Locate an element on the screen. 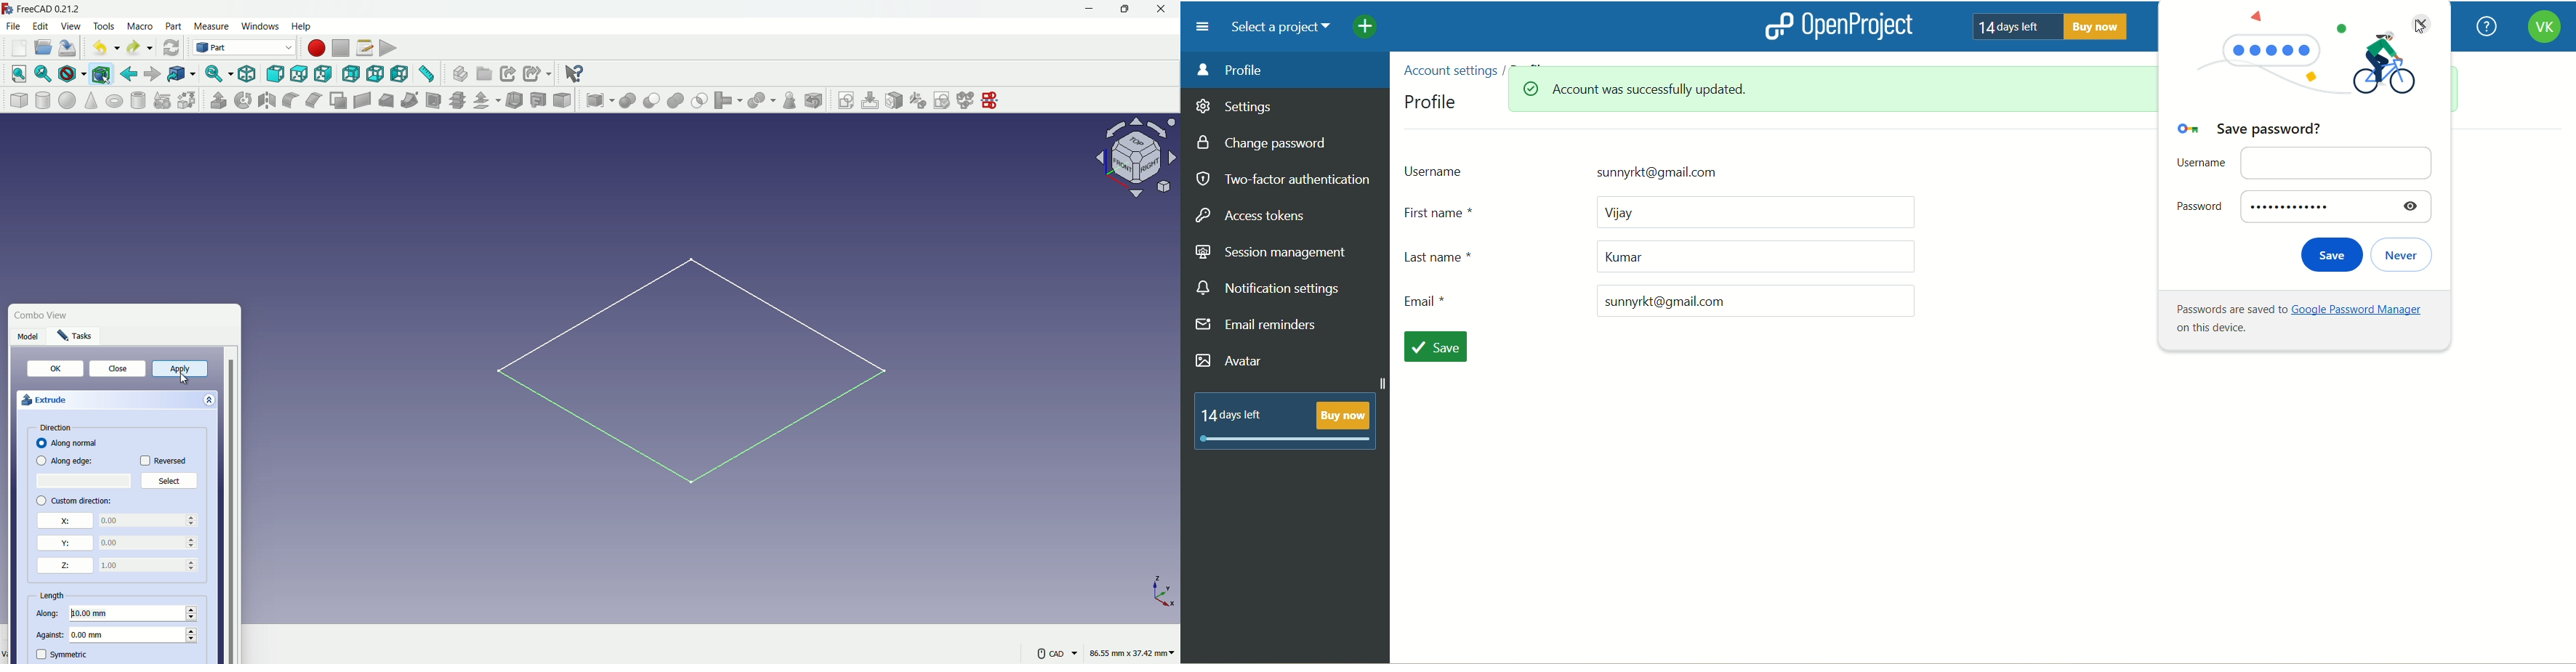  change password is located at coordinates (1267, 145).